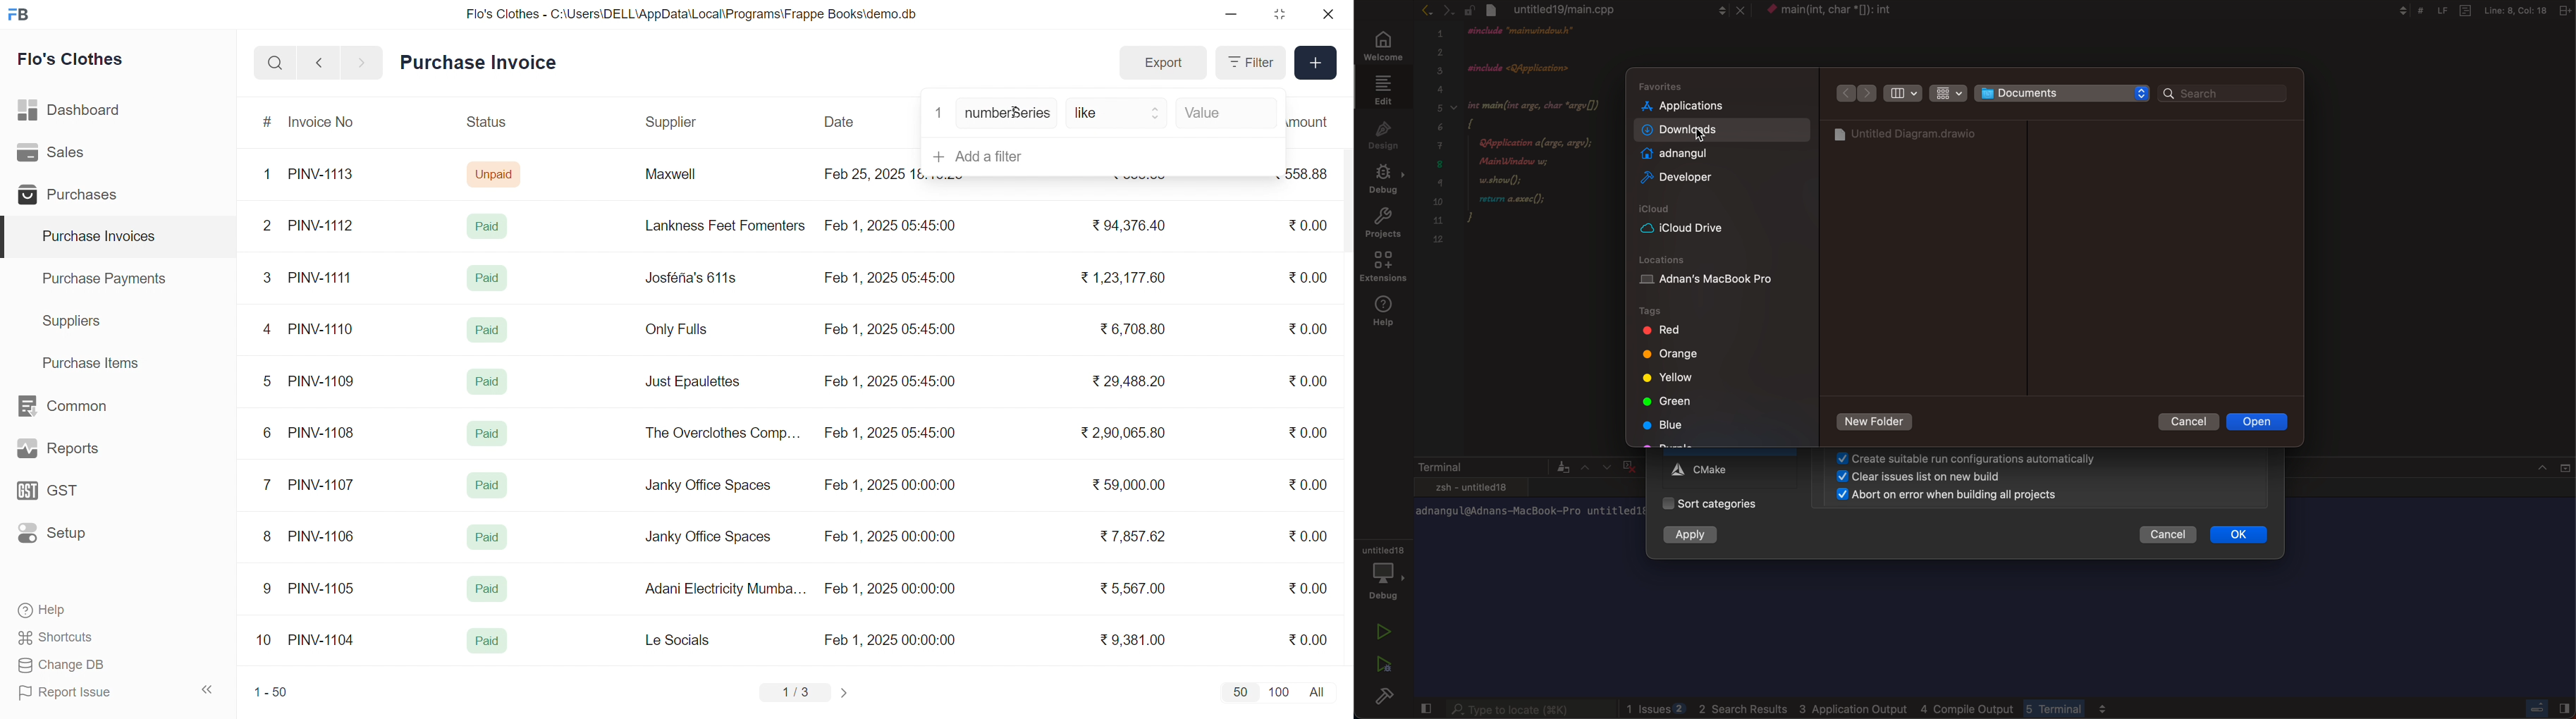 This screenshot has width=2576, height=728. Describe the element at coordinates (1308, 536) in the screenshot. I see `₹0.00` at that location.